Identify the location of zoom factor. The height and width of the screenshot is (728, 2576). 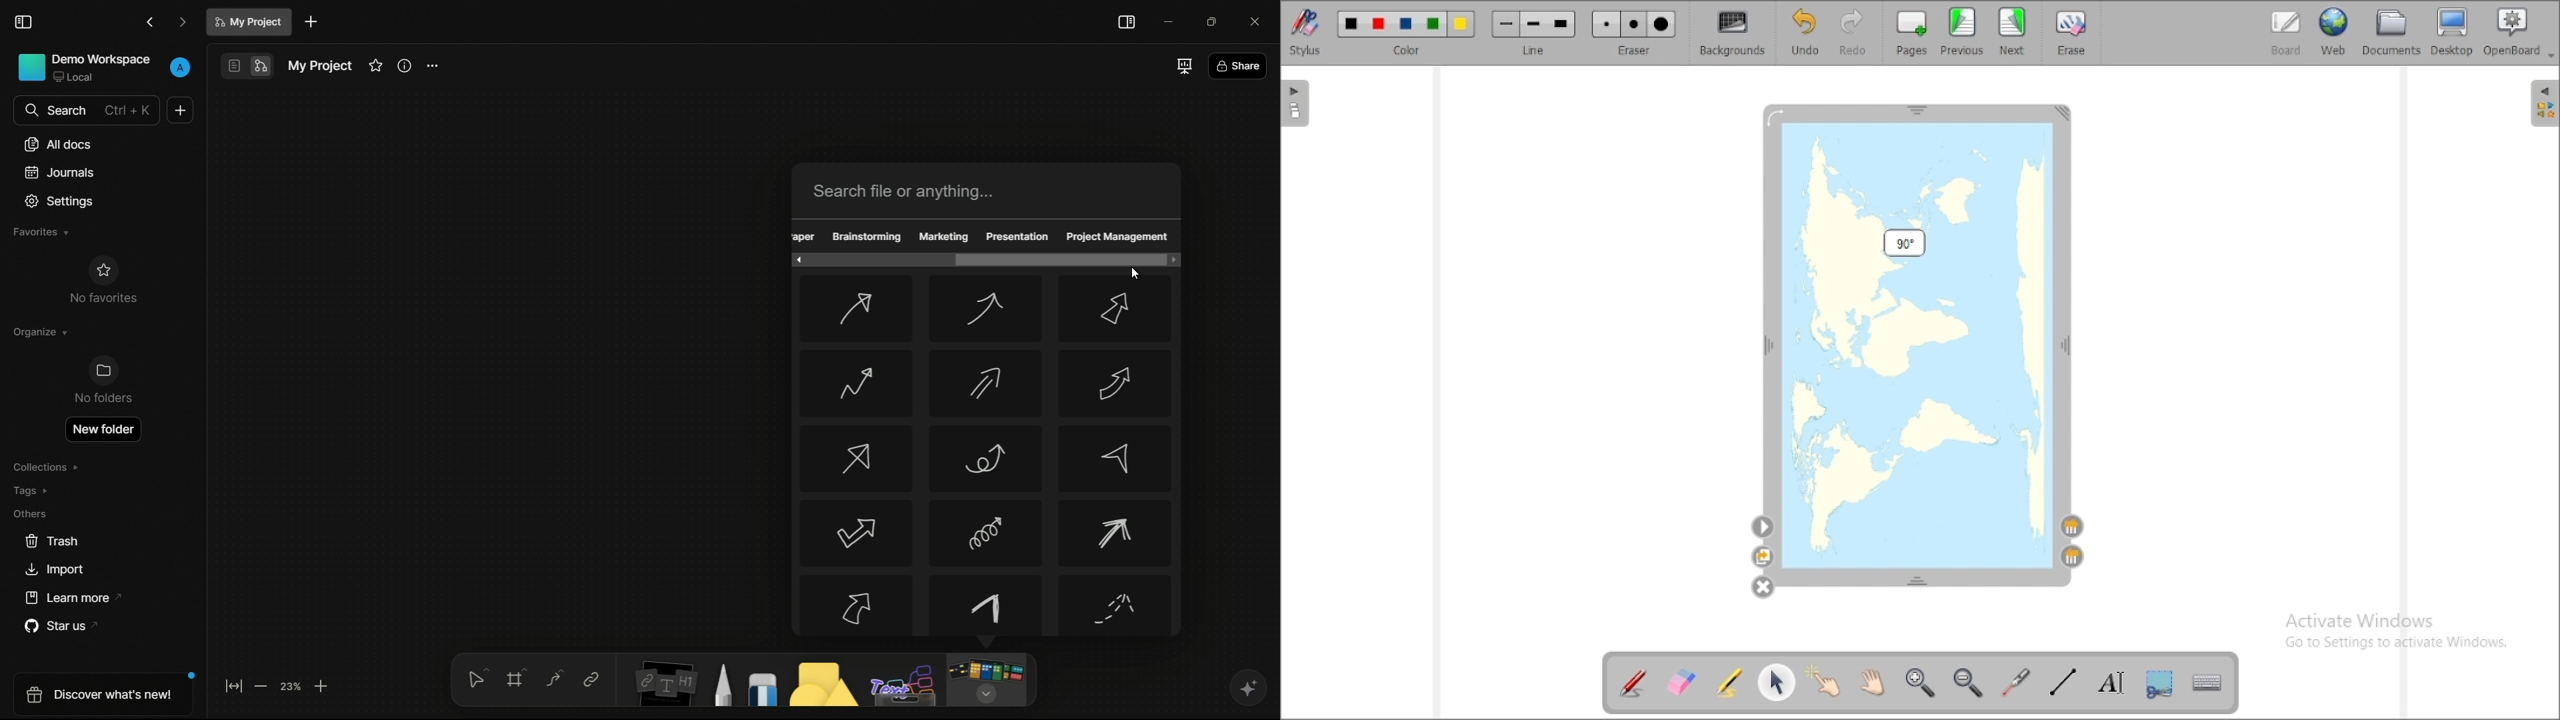
(291, 685).